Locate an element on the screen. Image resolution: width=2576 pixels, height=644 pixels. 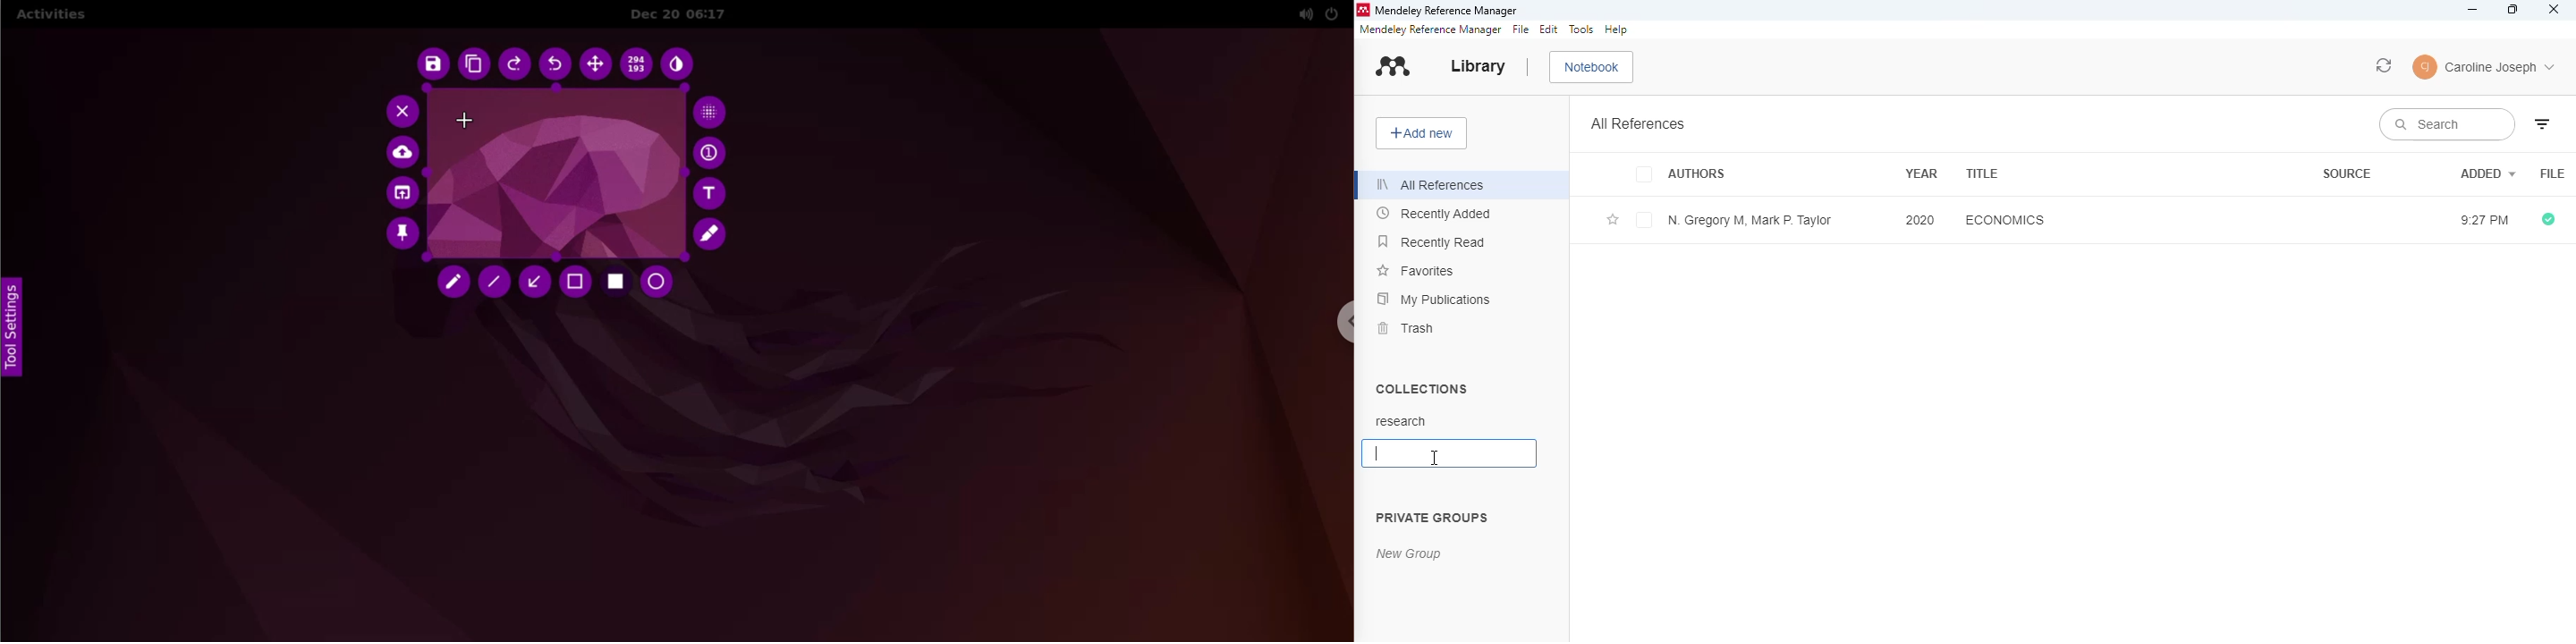
inverter tool is located at coordinates (679, 66).